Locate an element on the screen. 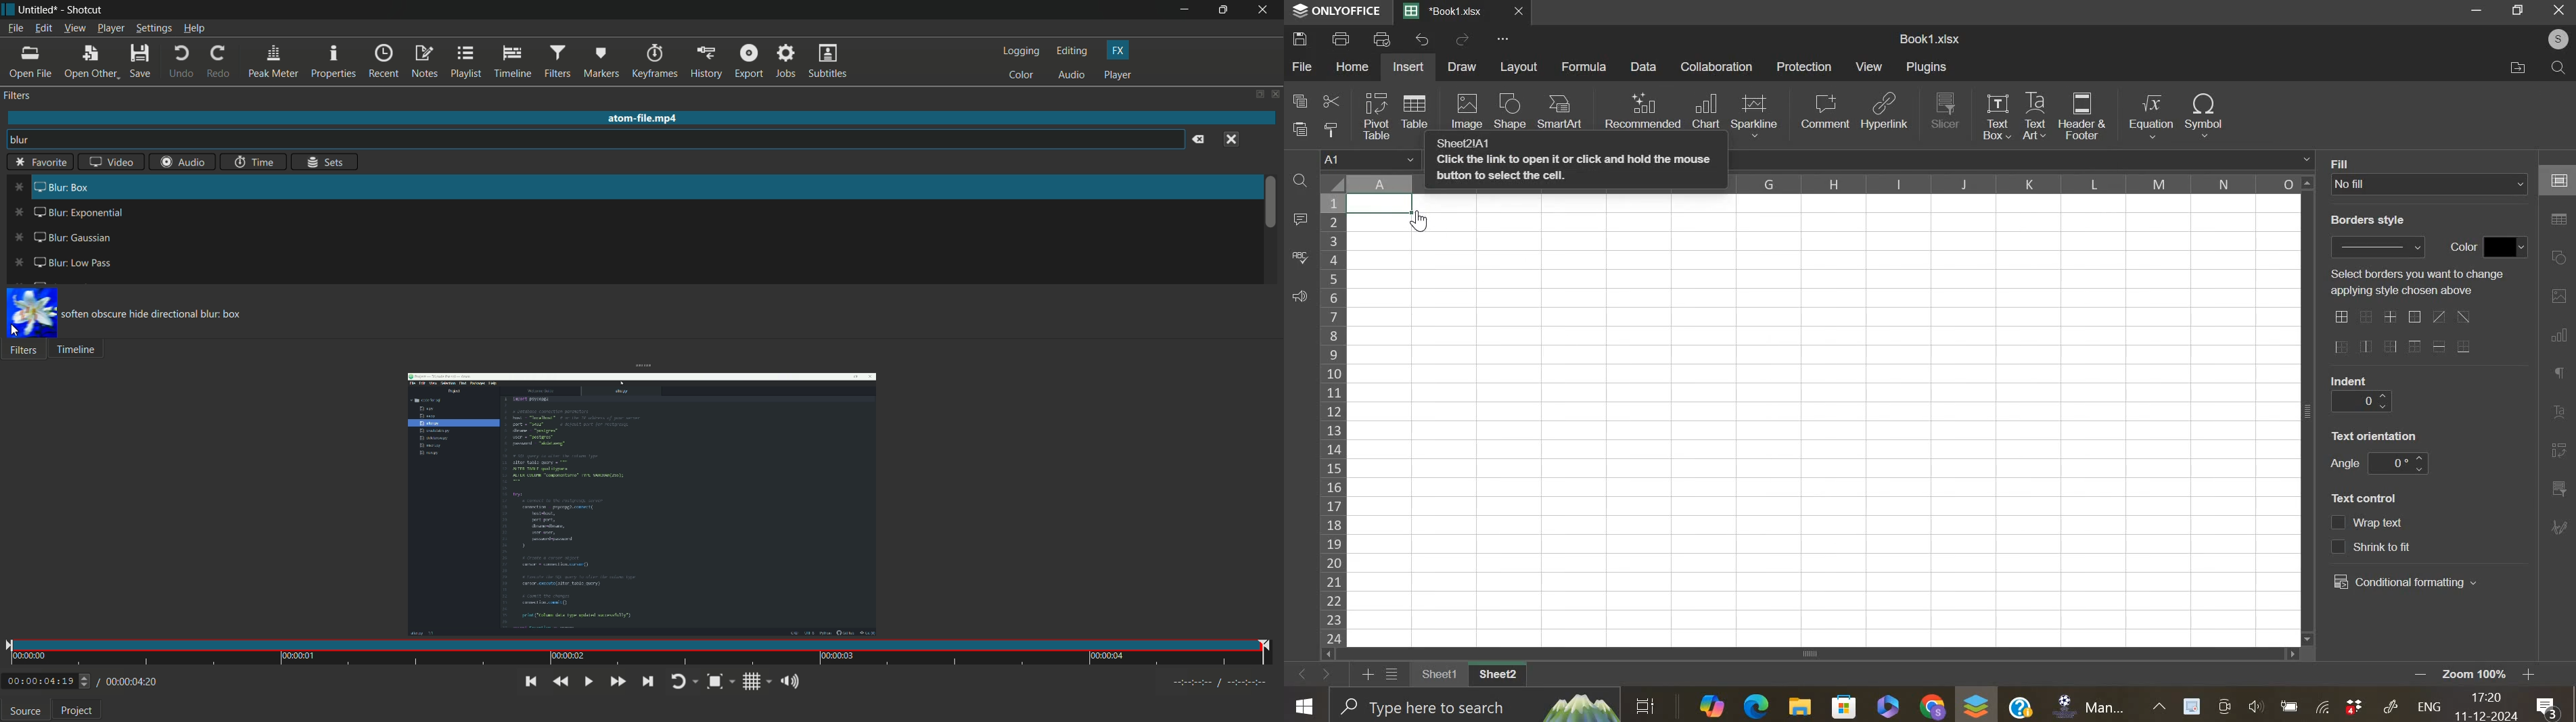 The height and width of the screenshot is (728, 2576). row is located at coordinates (1332, 419).